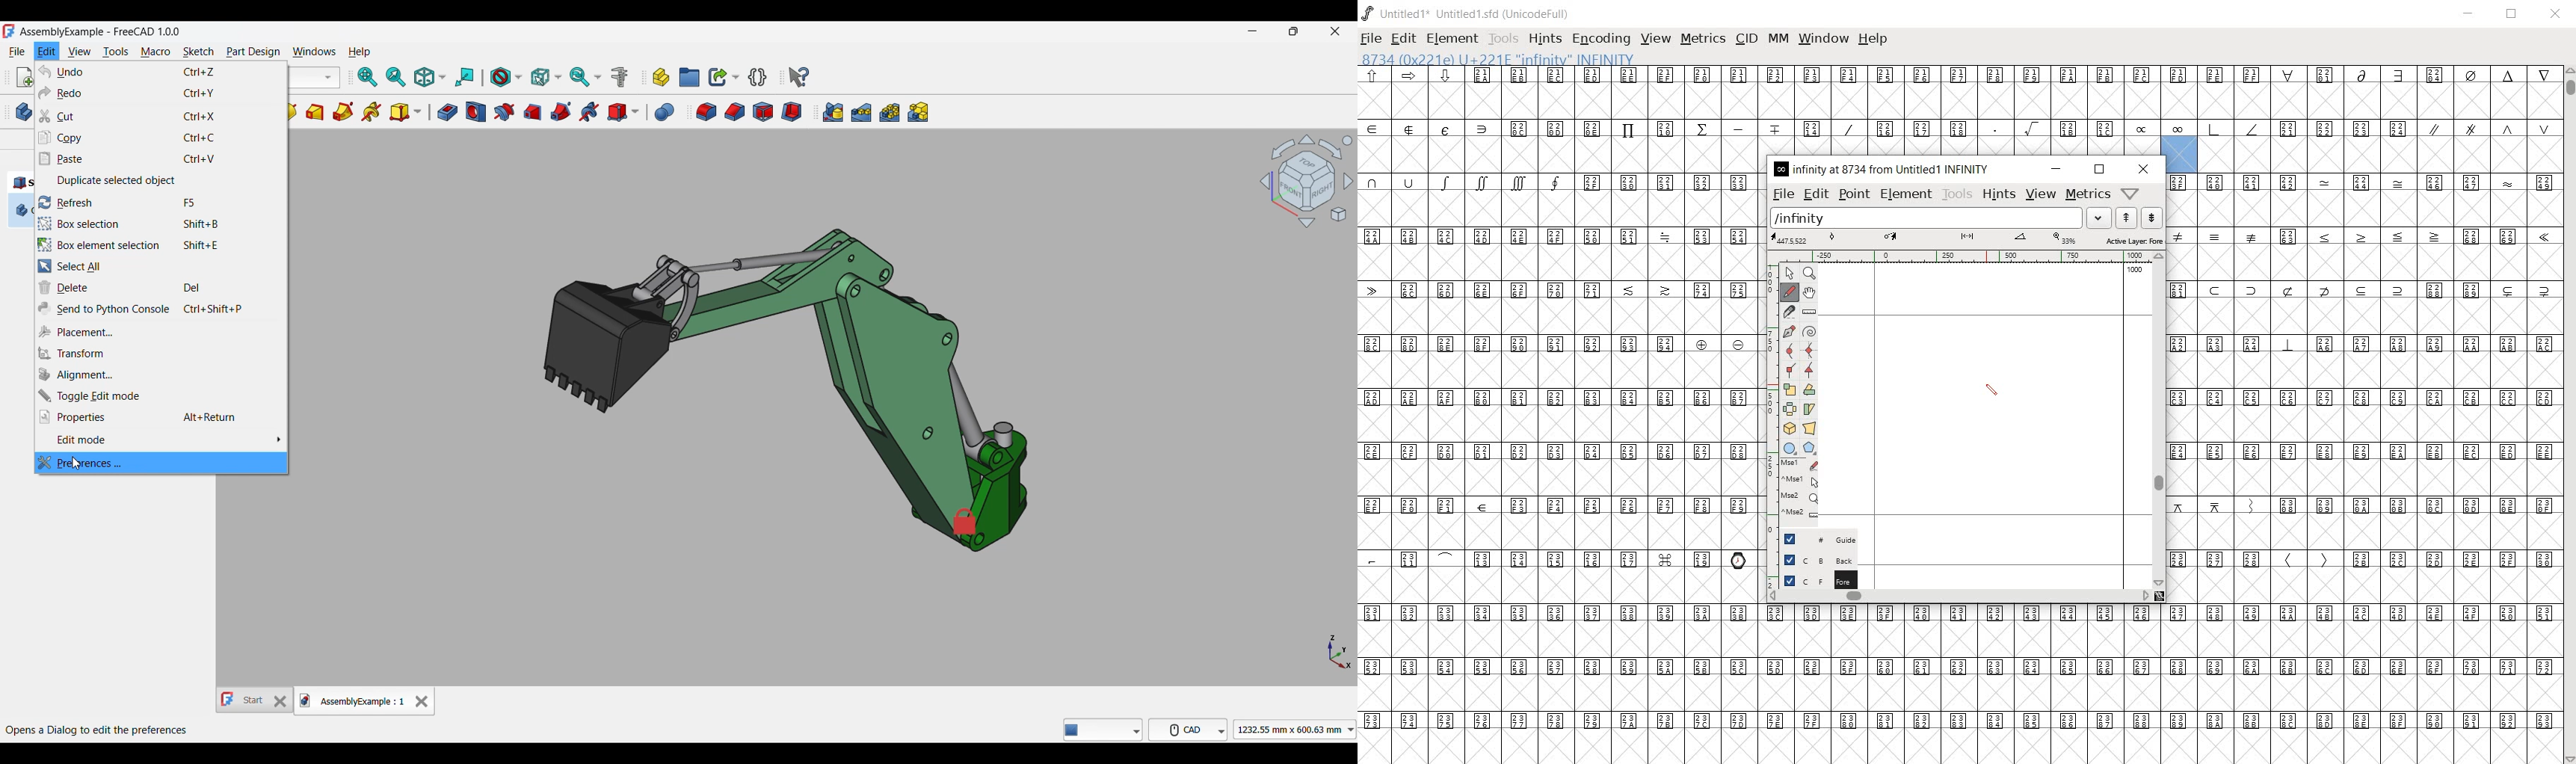  What do you see at coordinates (1963, 718) in the screenshot?
I see `Unicode code points` at bounding box center [1963, 718].